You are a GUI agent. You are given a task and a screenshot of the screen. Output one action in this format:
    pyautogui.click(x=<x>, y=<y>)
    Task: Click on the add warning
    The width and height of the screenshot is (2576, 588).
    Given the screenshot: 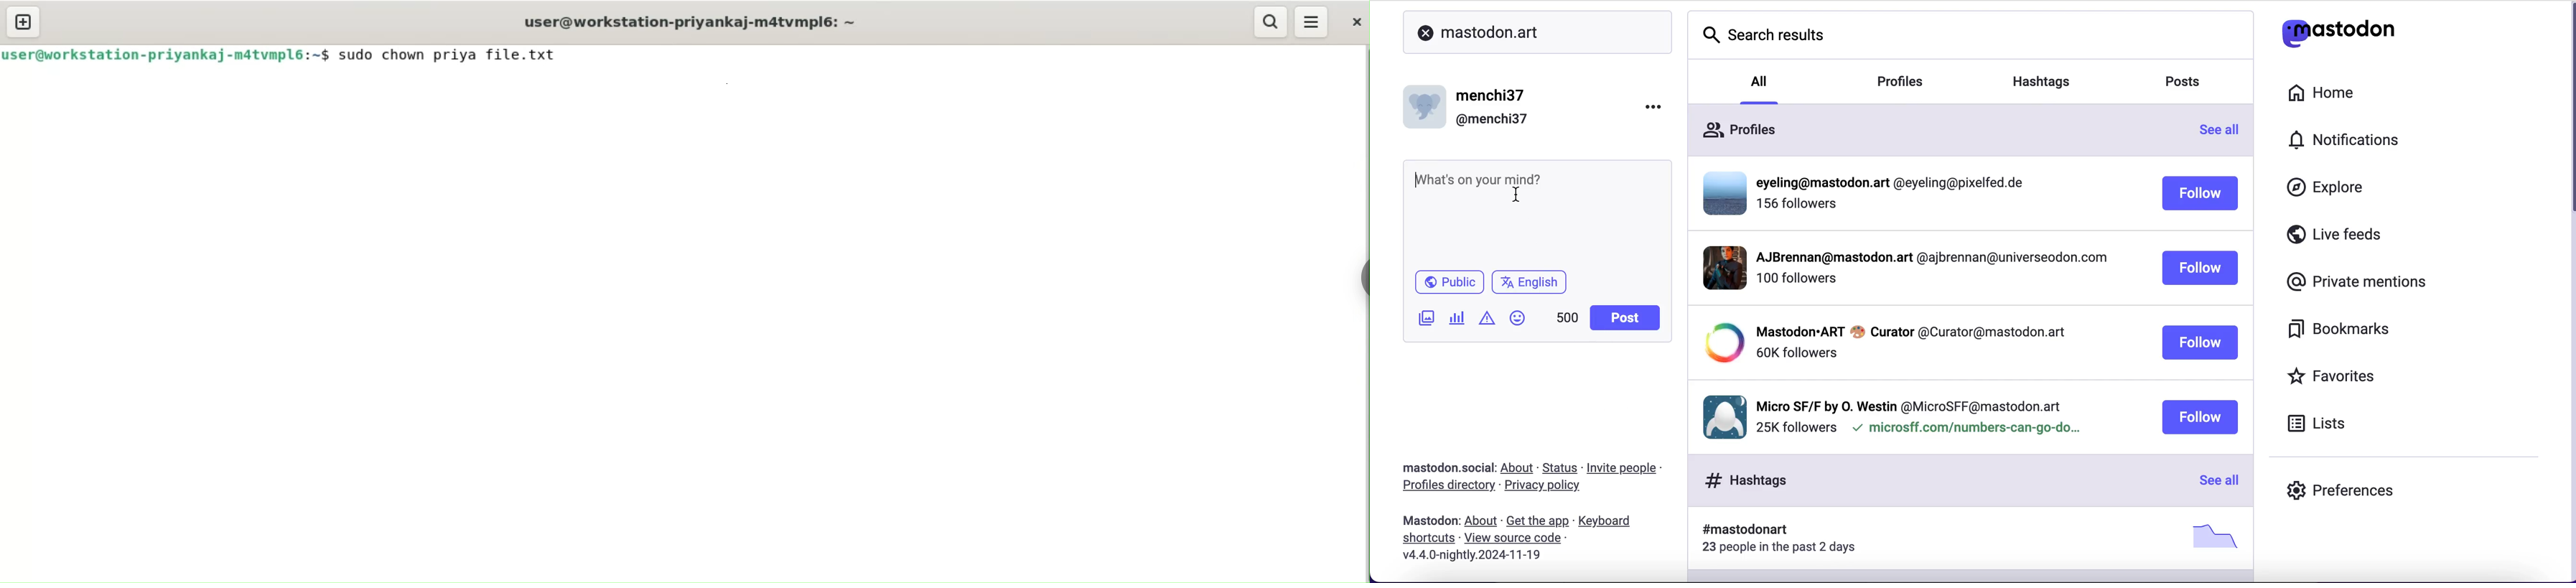 What is the action you would take?
    pyautogui.click(x=1488, y=320)
    